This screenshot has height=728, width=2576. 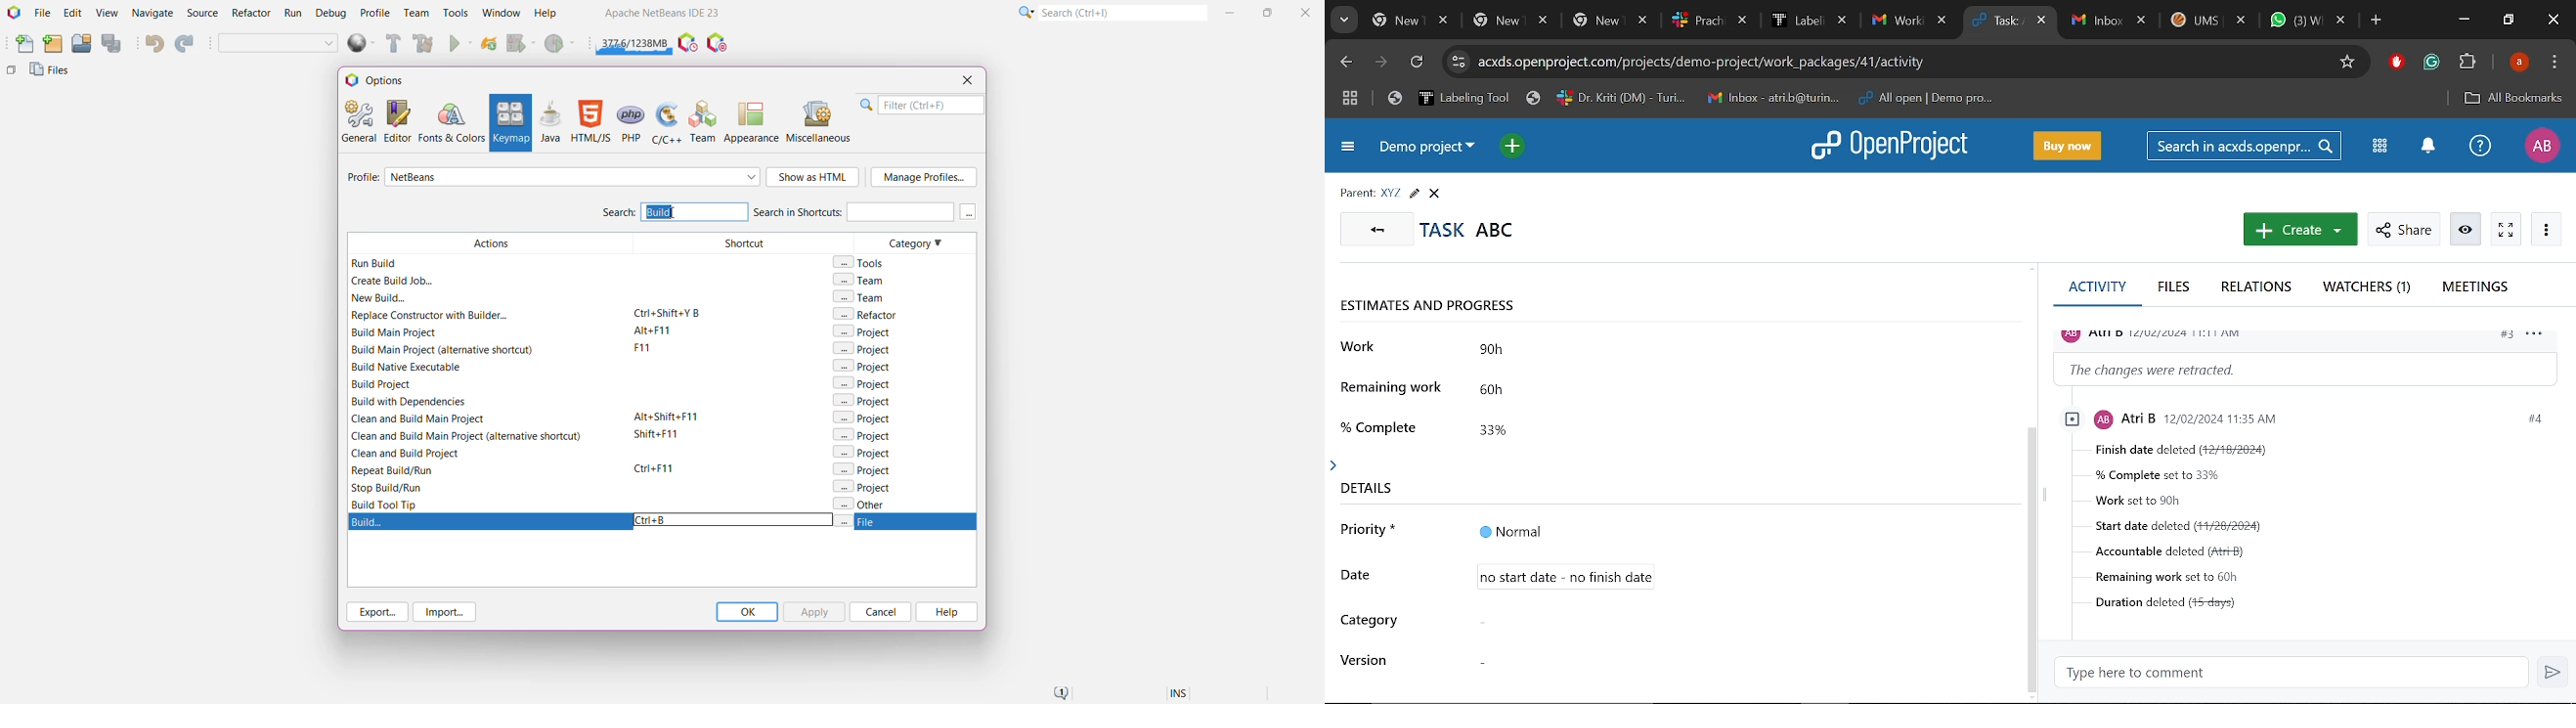 What do you see at coordinates (2477, 289) in the screenshot?
I see `Meetings` at bounding box center [2477, 289].